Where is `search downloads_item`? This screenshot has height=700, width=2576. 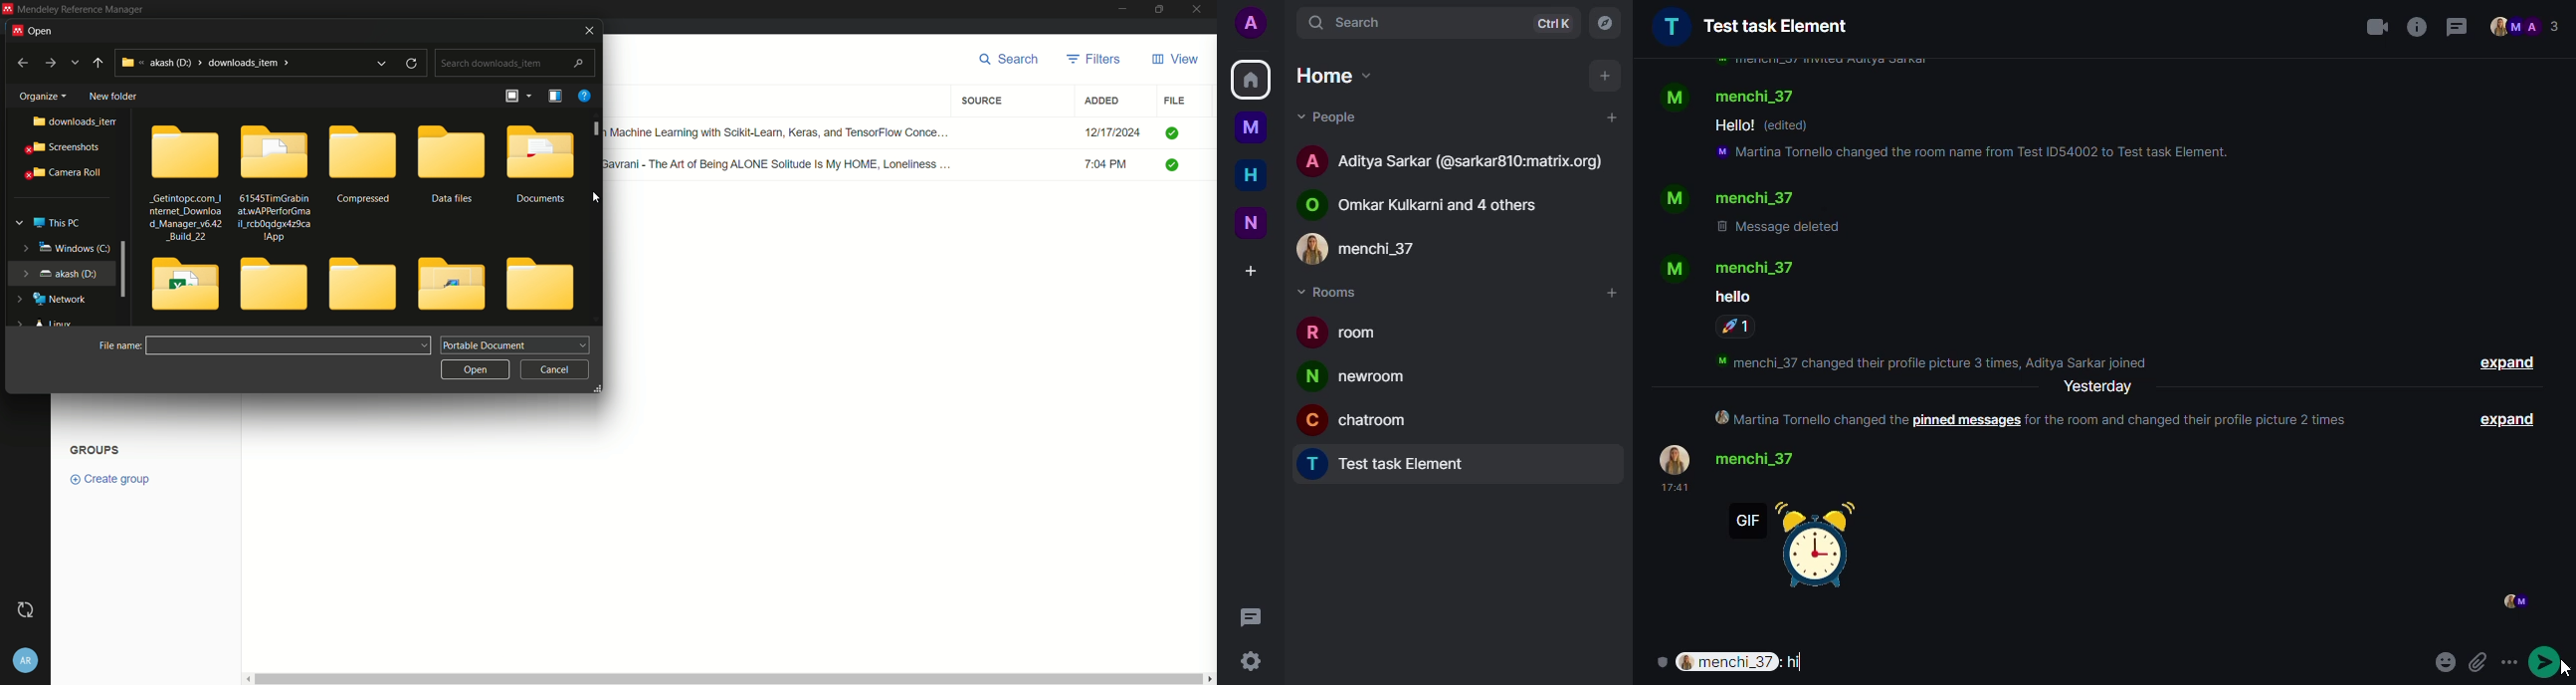
search downloads_item is located at coordinates (513, 63).